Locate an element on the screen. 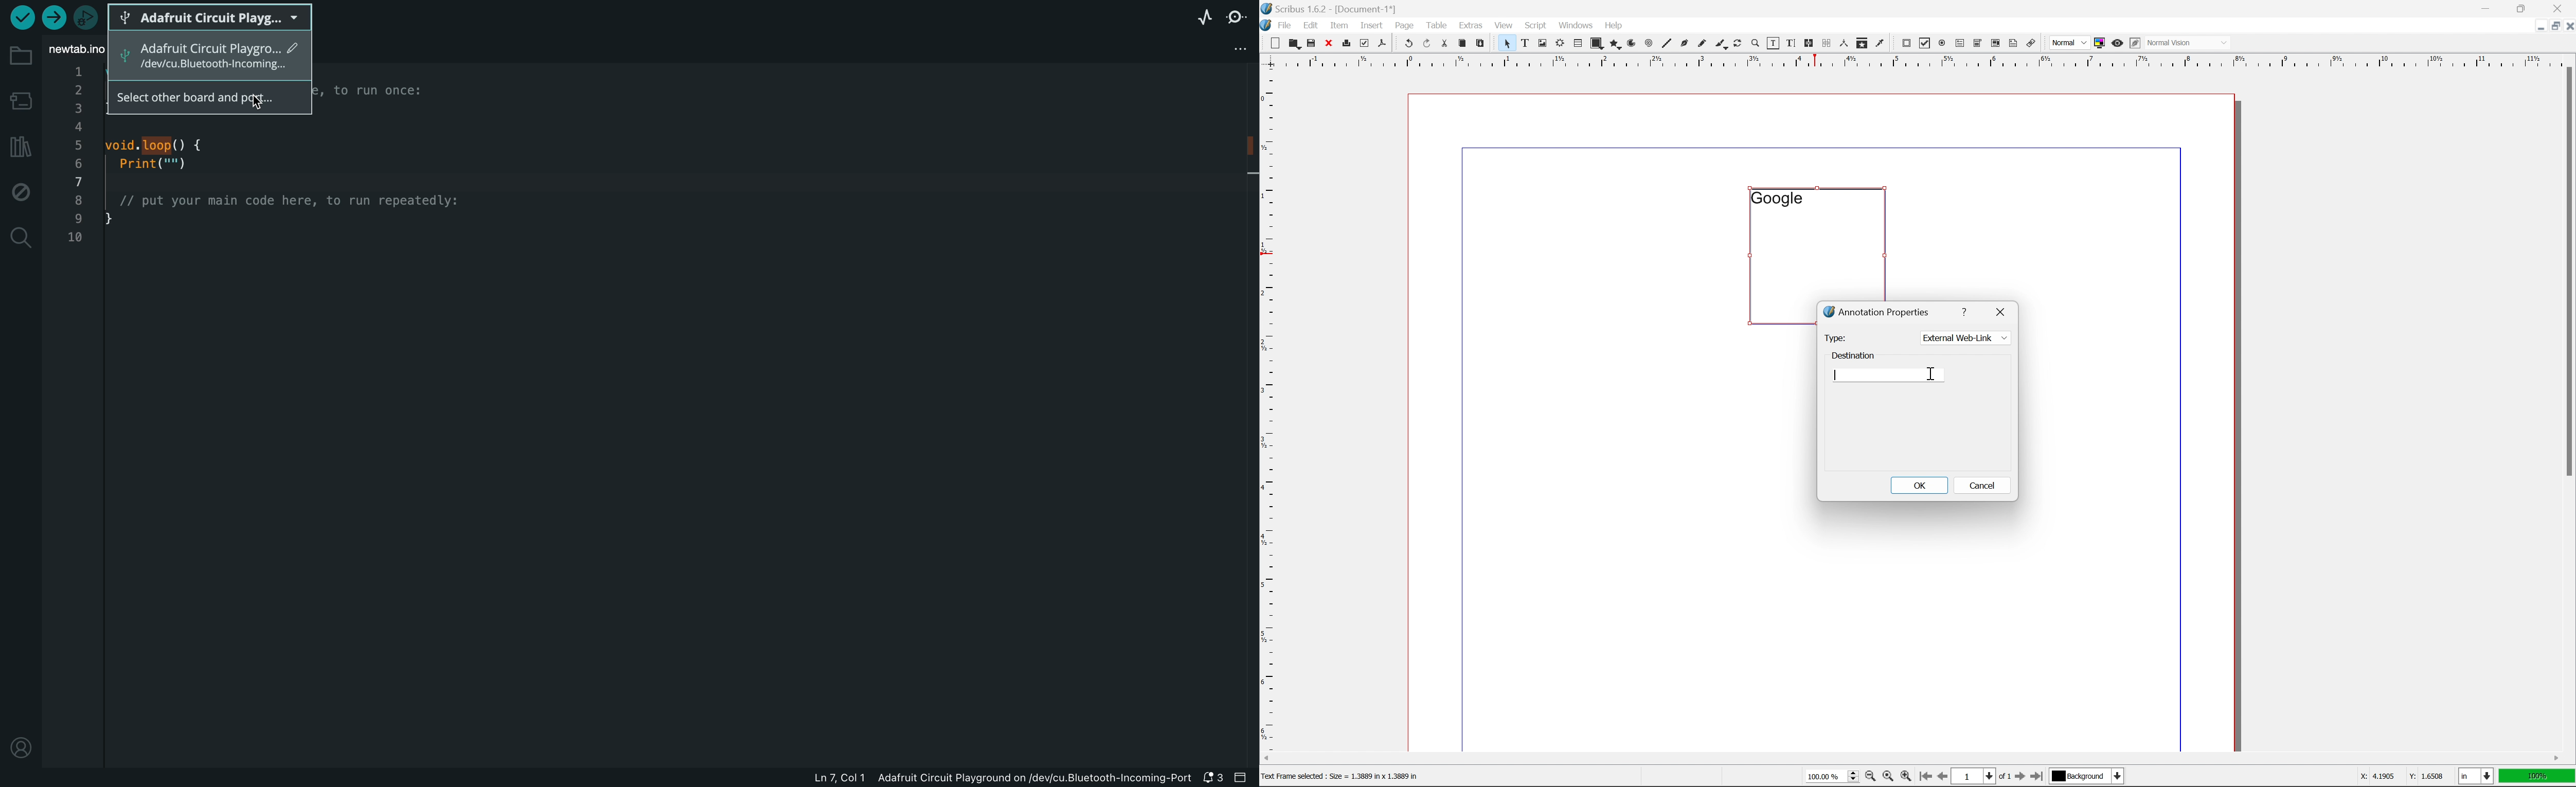  minimize is located at coordinates (2487, 7).